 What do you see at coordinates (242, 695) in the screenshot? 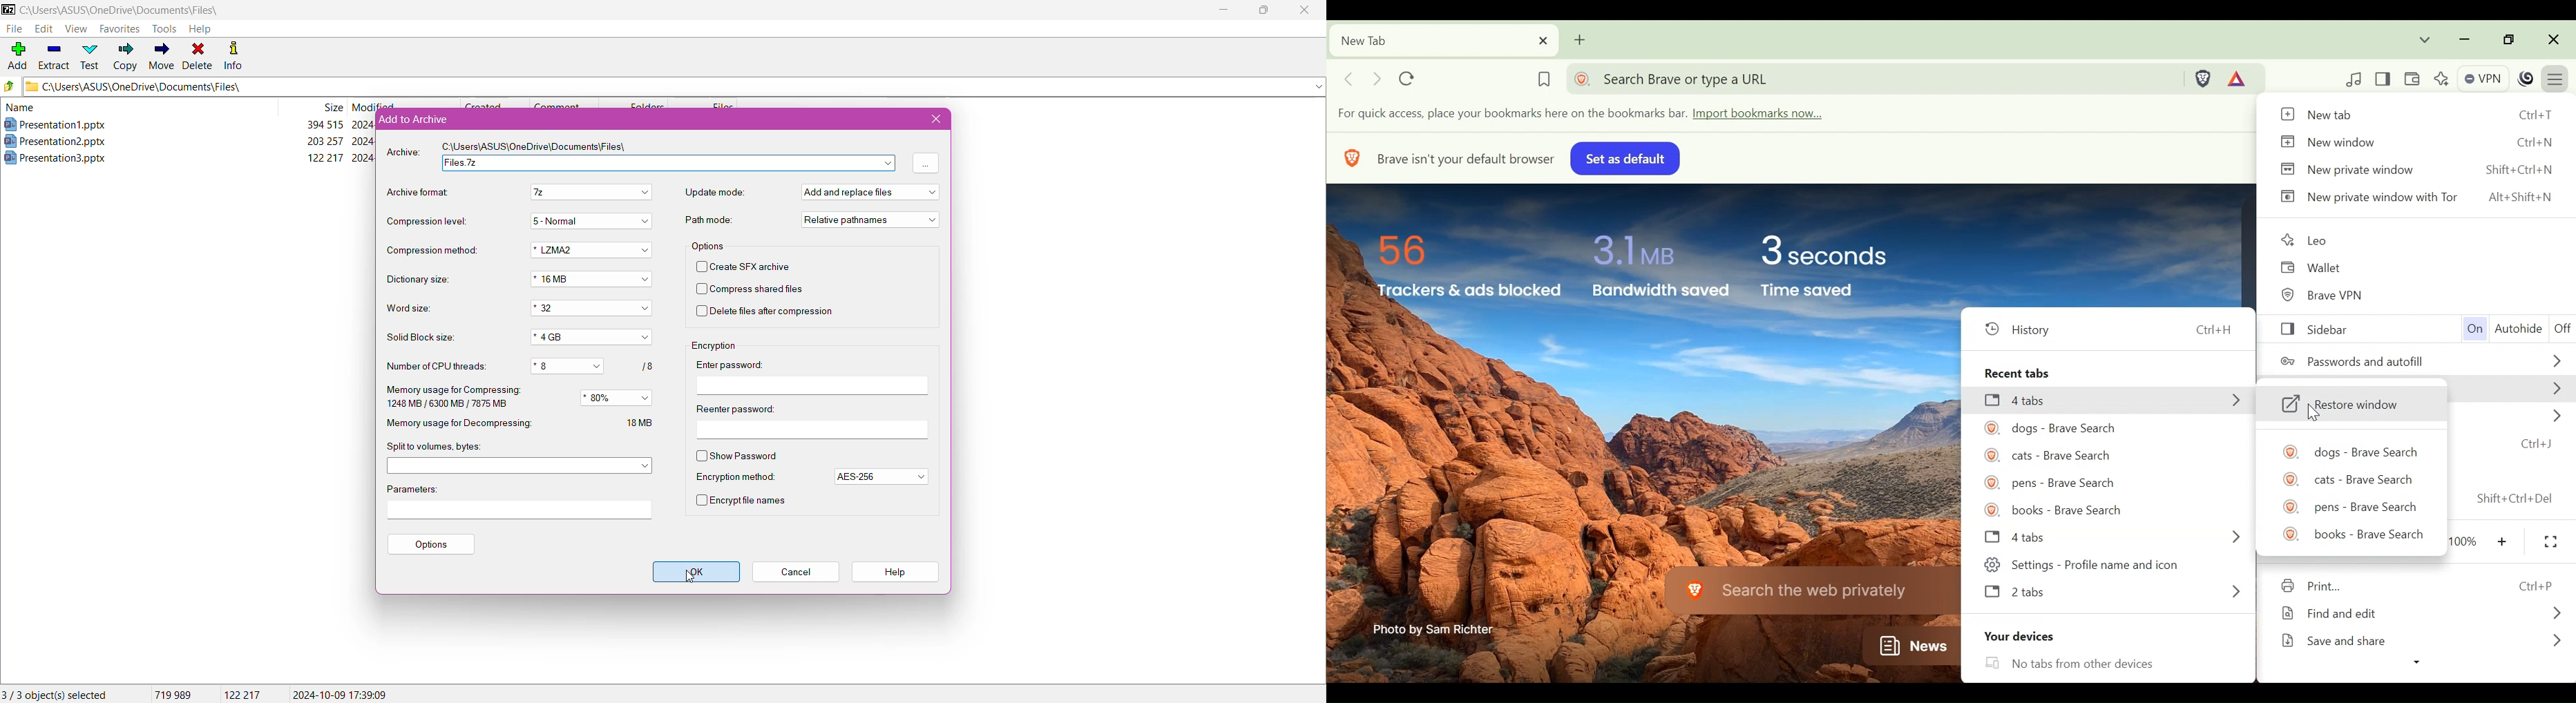
I see `122217` at bounding box center [242, 695].